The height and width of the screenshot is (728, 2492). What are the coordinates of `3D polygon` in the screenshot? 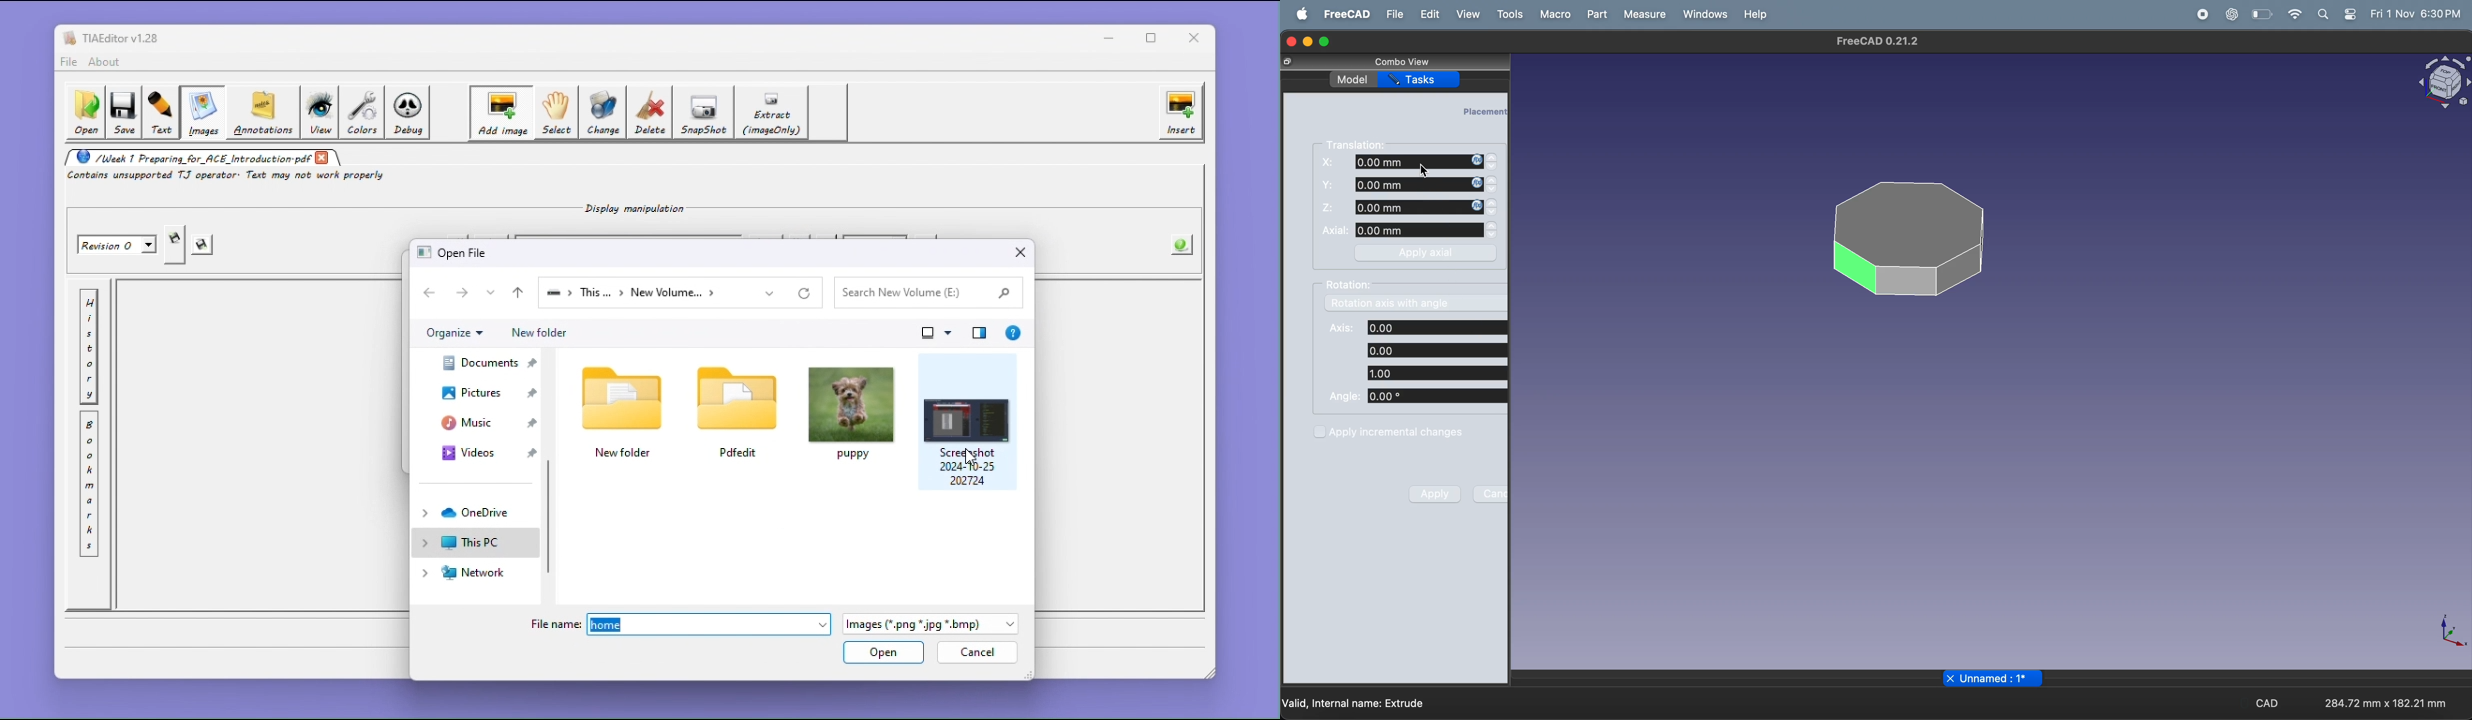 It's located at (1909, 238).